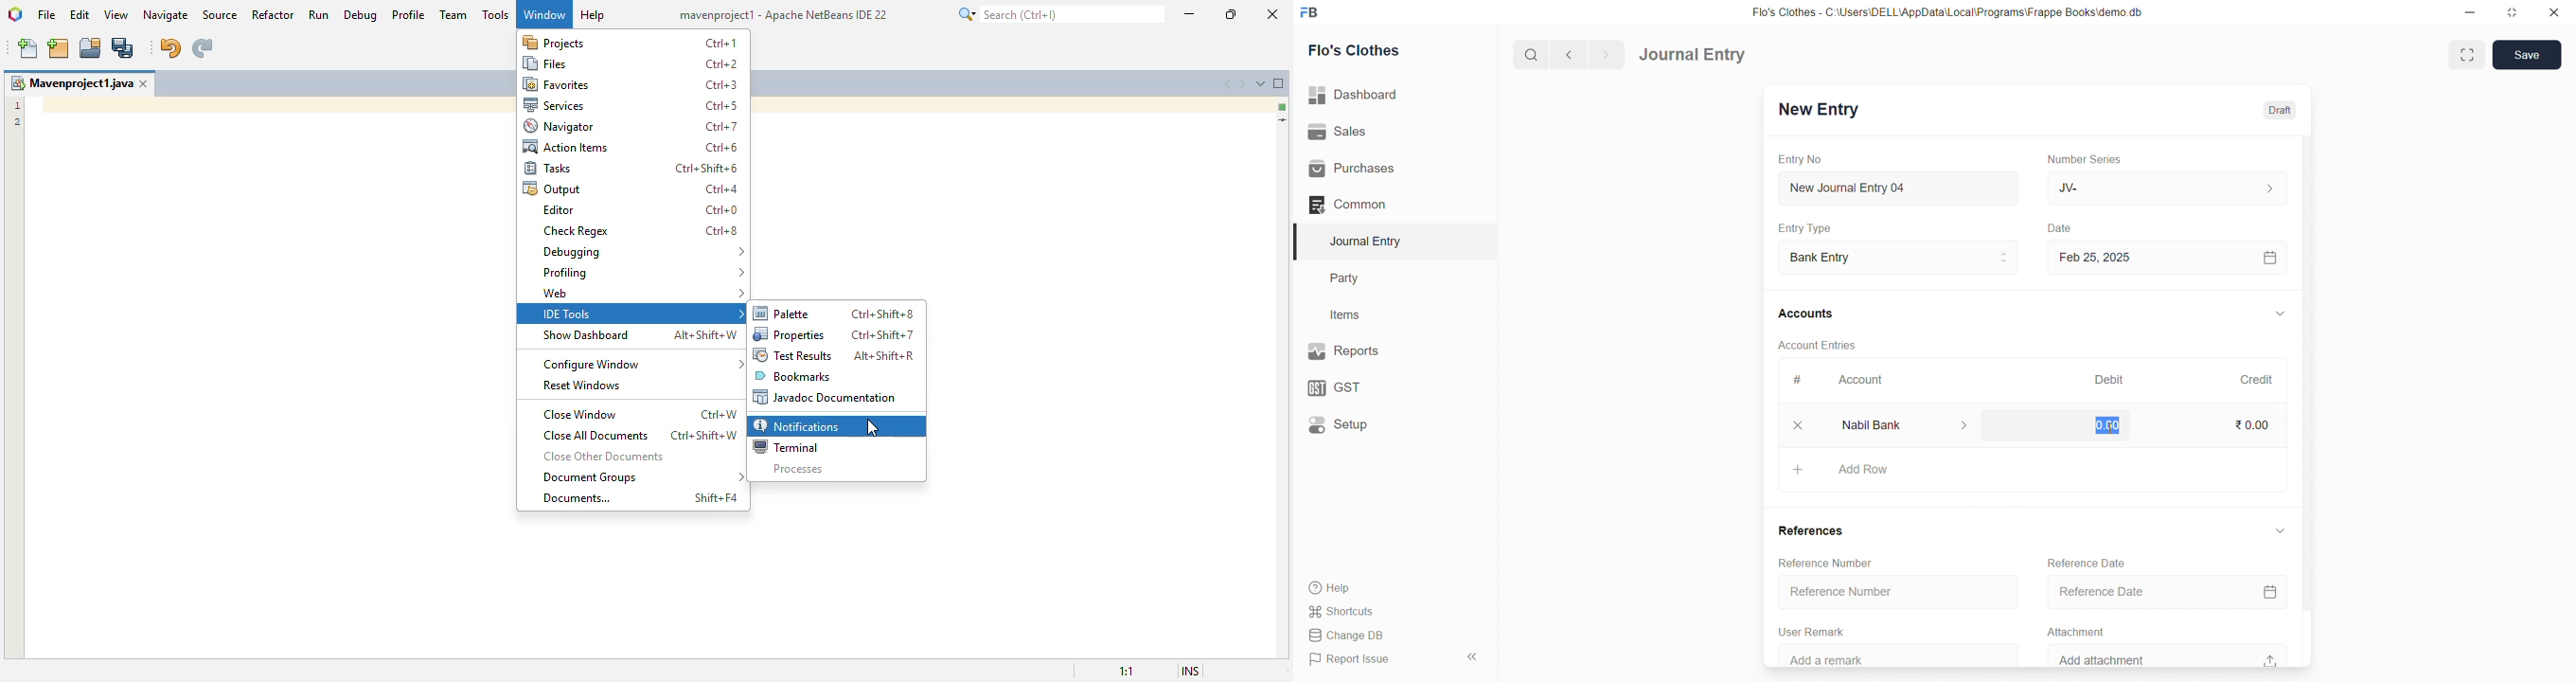 The height and width of the screenshot is (700, 2576). I want to click on mavenproject1 - Apache Netbeans IDE 23, so click(786, 14).